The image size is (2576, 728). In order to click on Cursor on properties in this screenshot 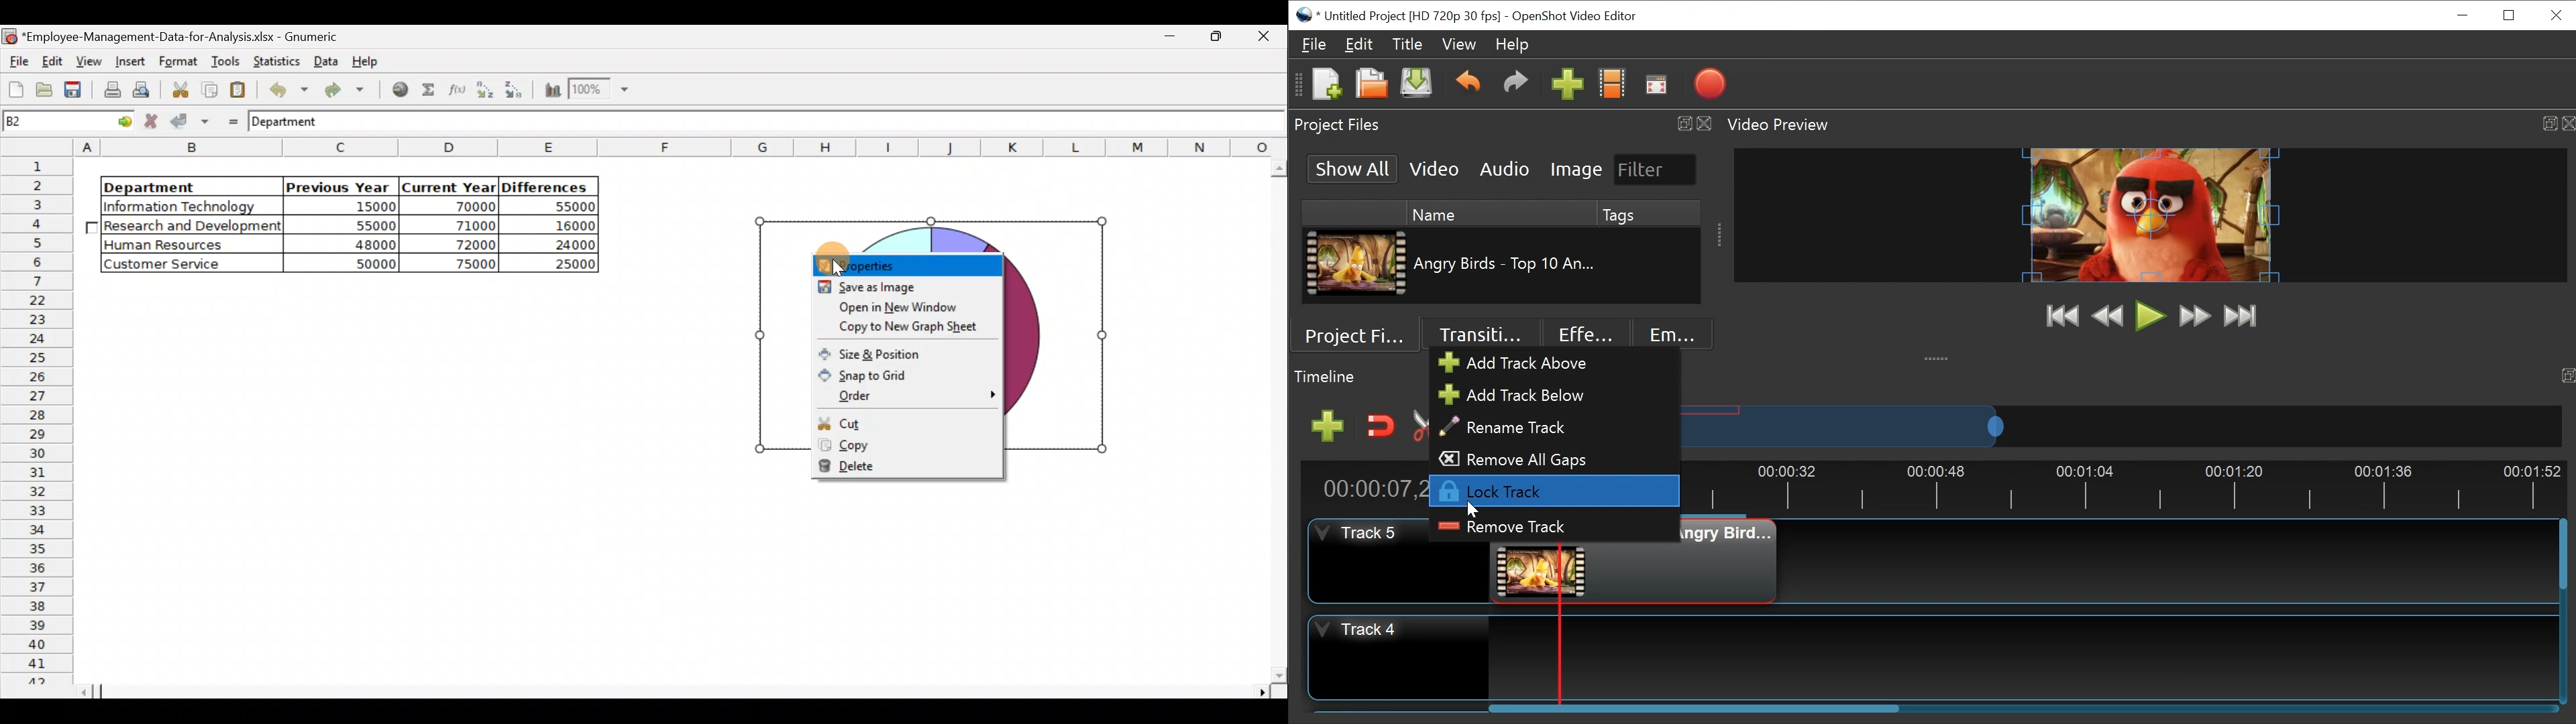, I will do `click(829, 259)`.